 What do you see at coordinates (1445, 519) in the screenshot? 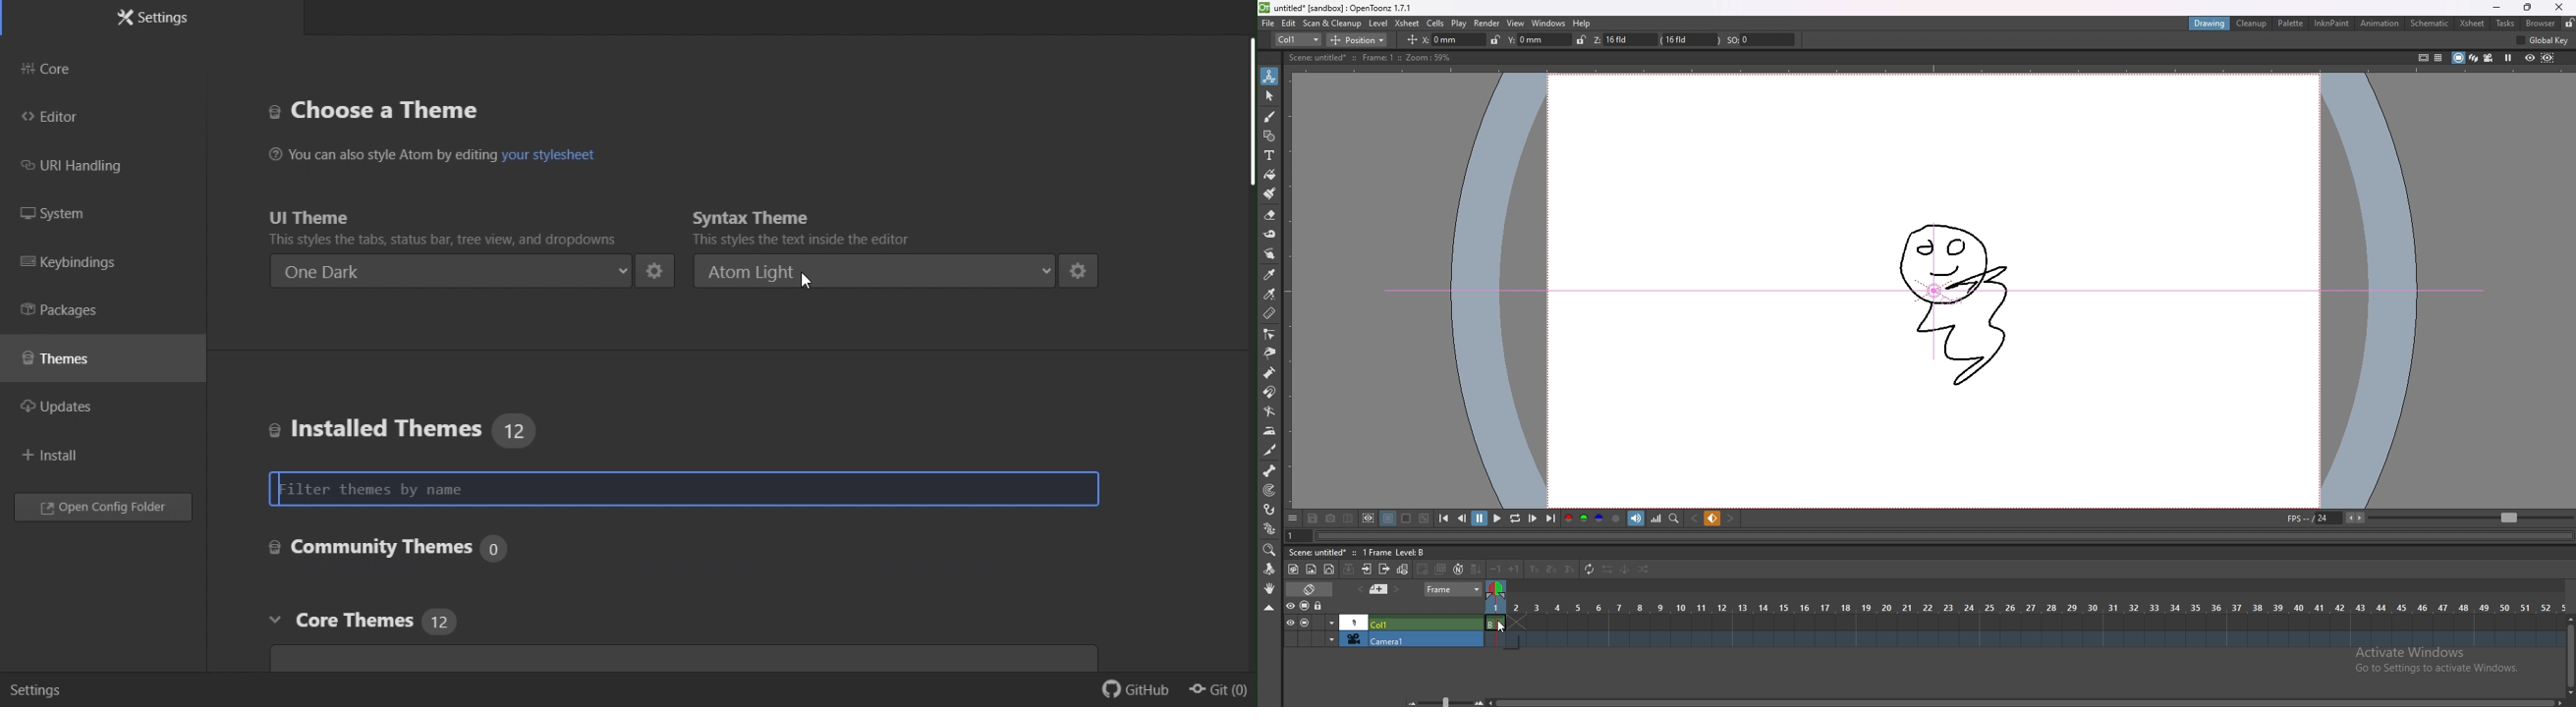
I see `first frame` at bounding box center [1445, 519].